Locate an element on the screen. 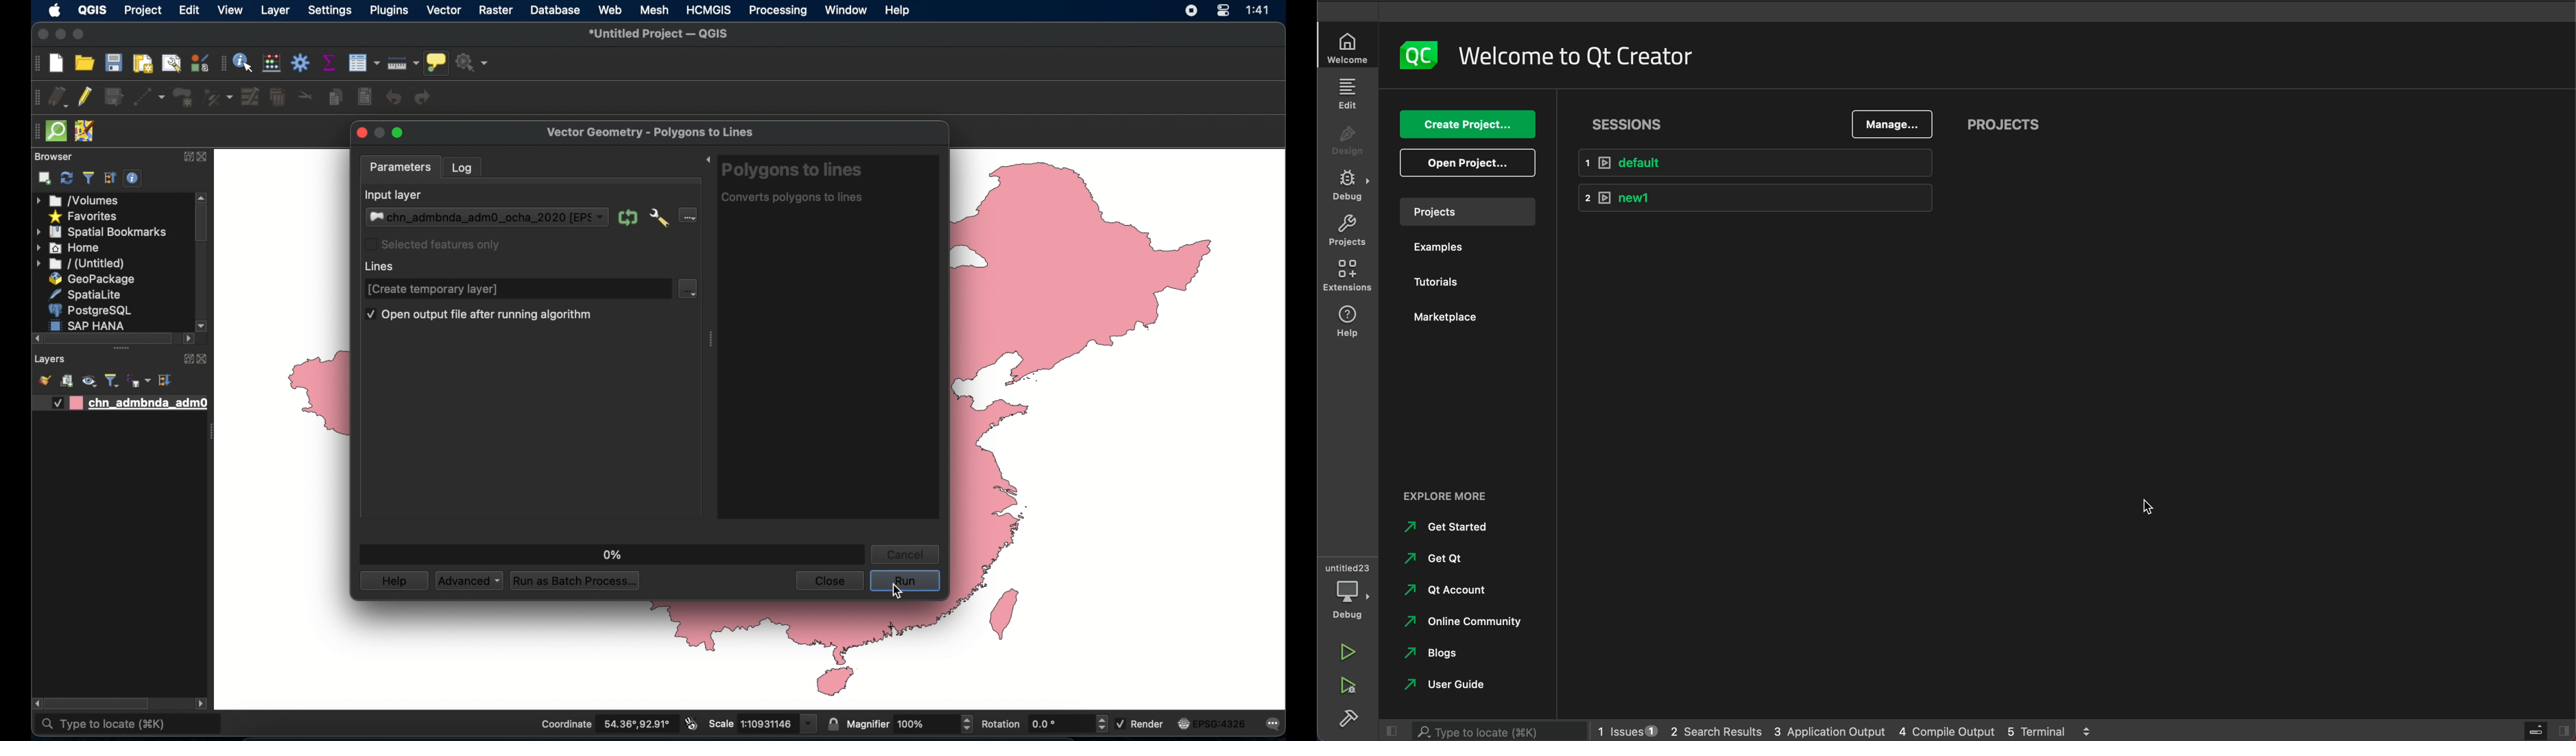  scroll up arrow is located at coordinates (202, 197).